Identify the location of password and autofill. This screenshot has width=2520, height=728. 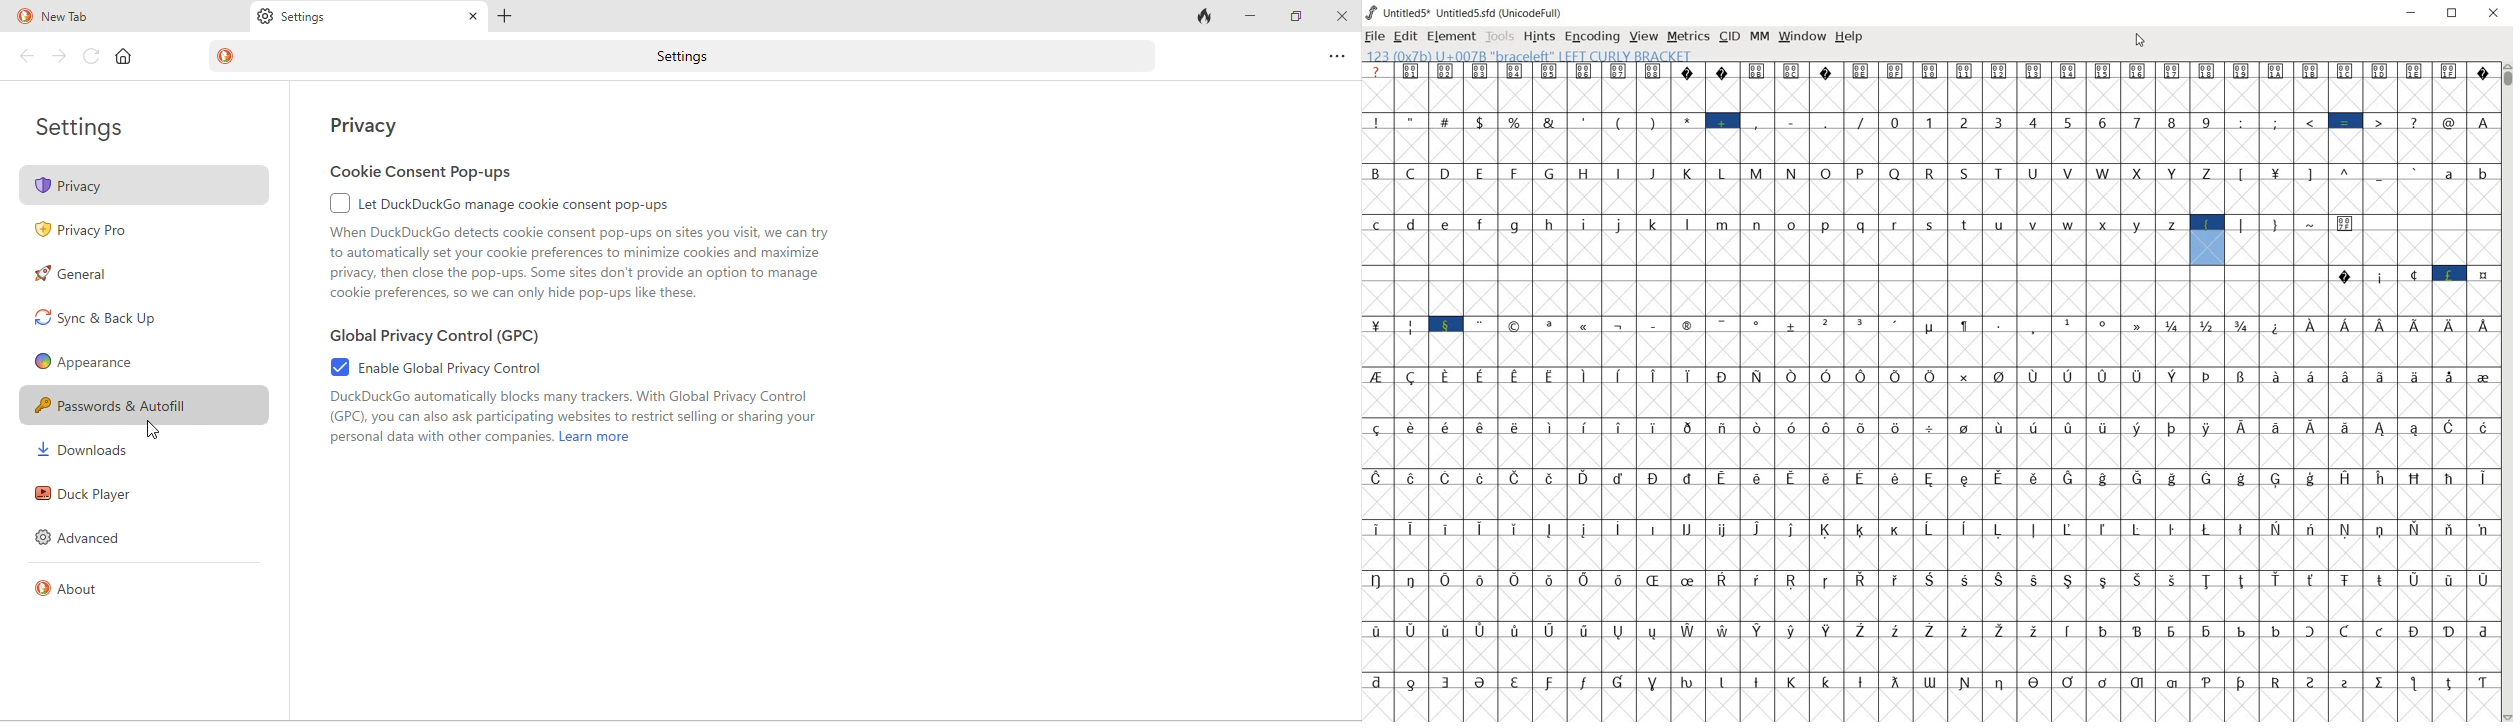
(144, 407).